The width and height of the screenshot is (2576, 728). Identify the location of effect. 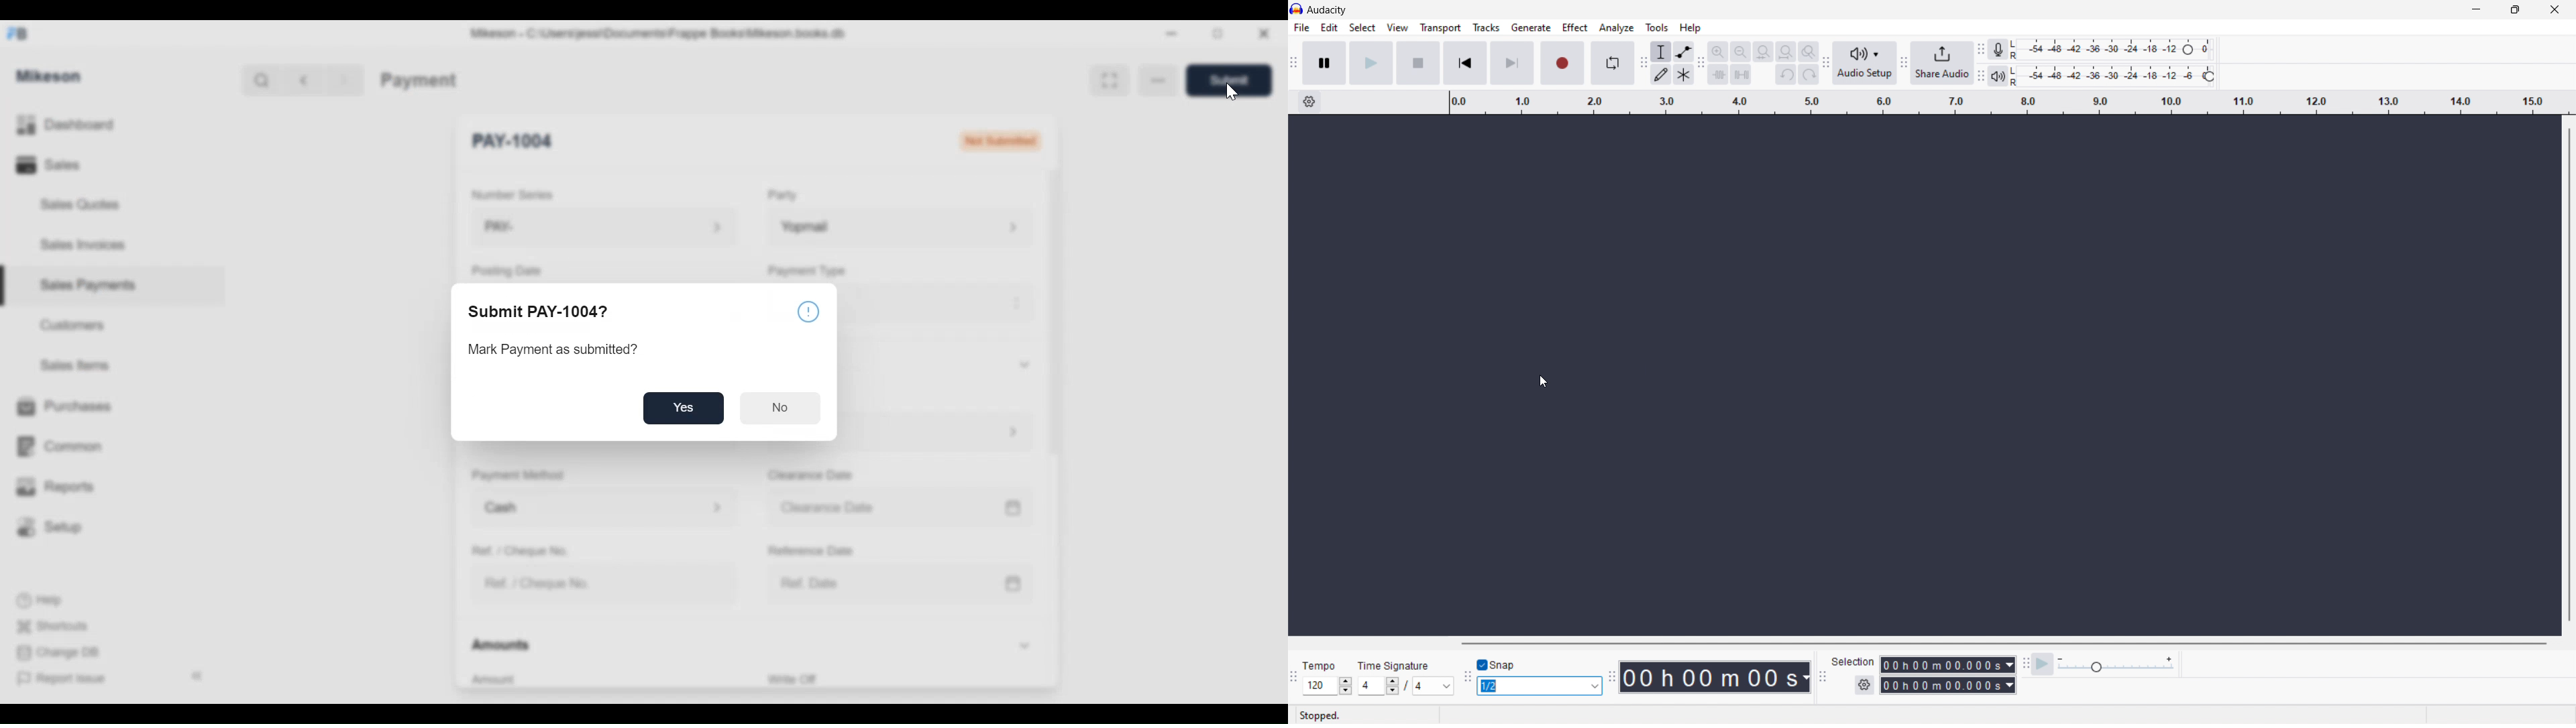
(1576, 27).